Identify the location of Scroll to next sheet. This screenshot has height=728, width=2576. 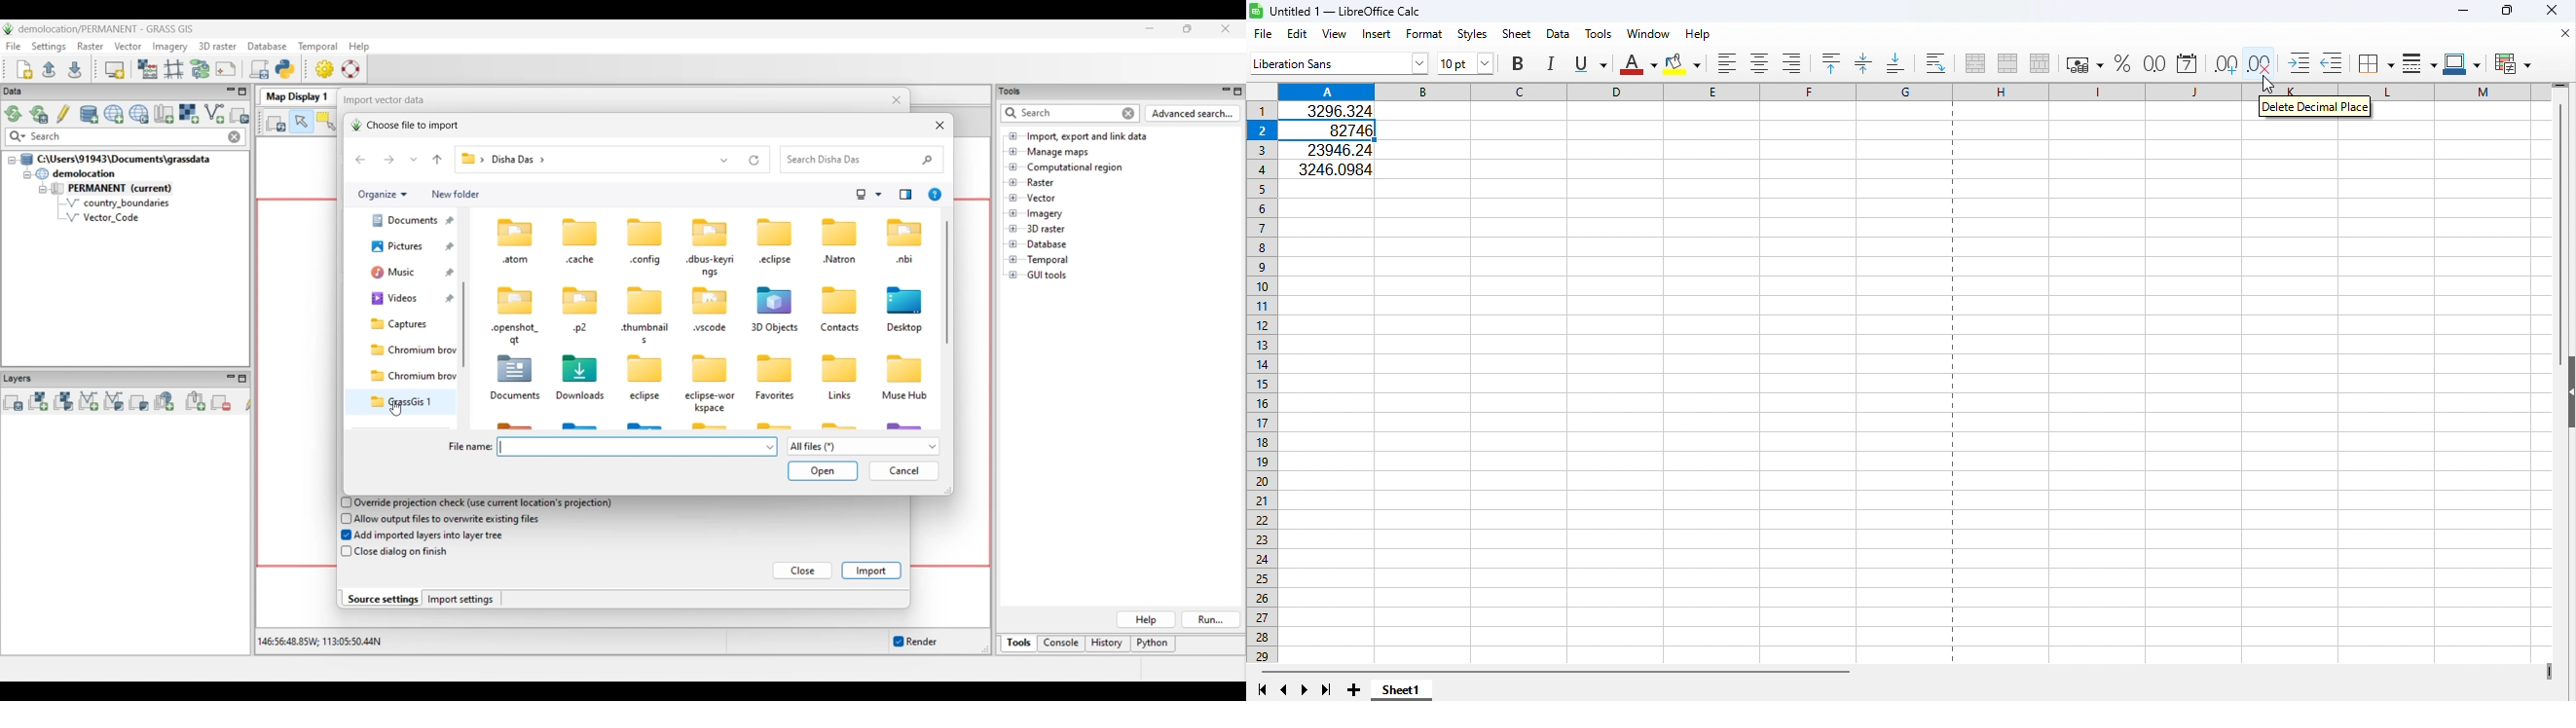
(1307, 690).